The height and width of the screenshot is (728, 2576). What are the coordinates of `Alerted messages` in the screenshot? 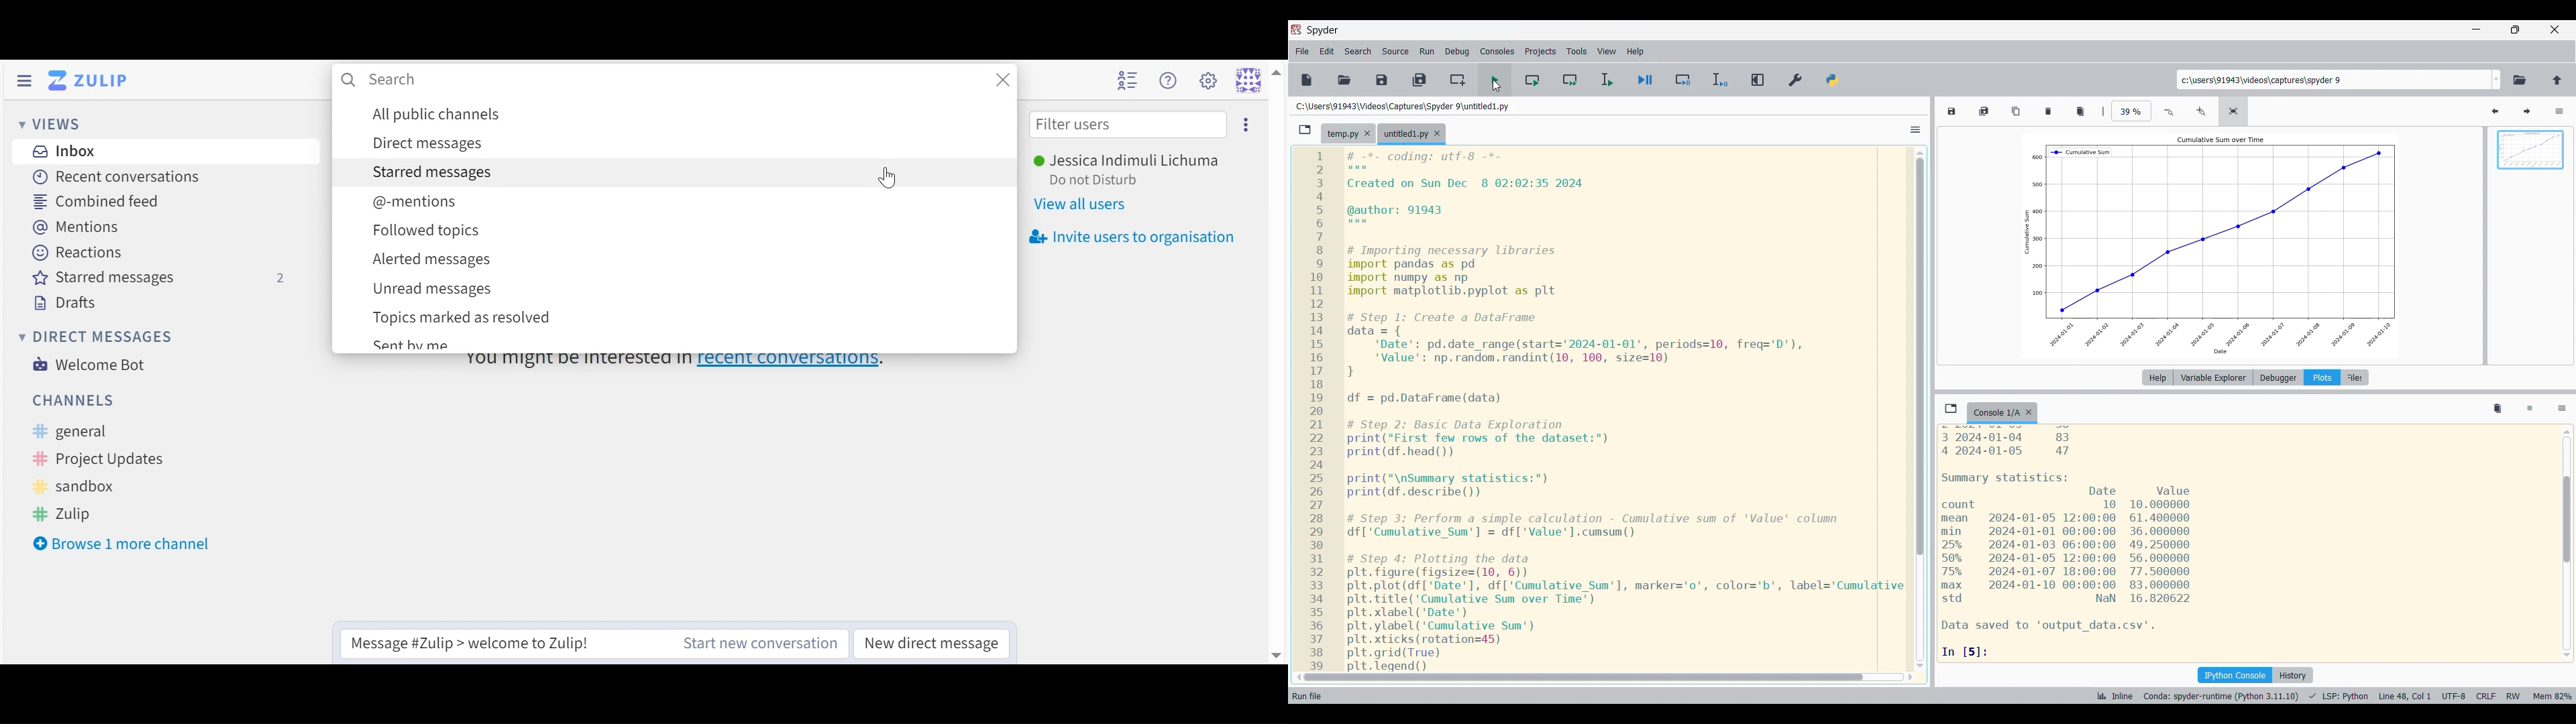 It's located at (688, 259).